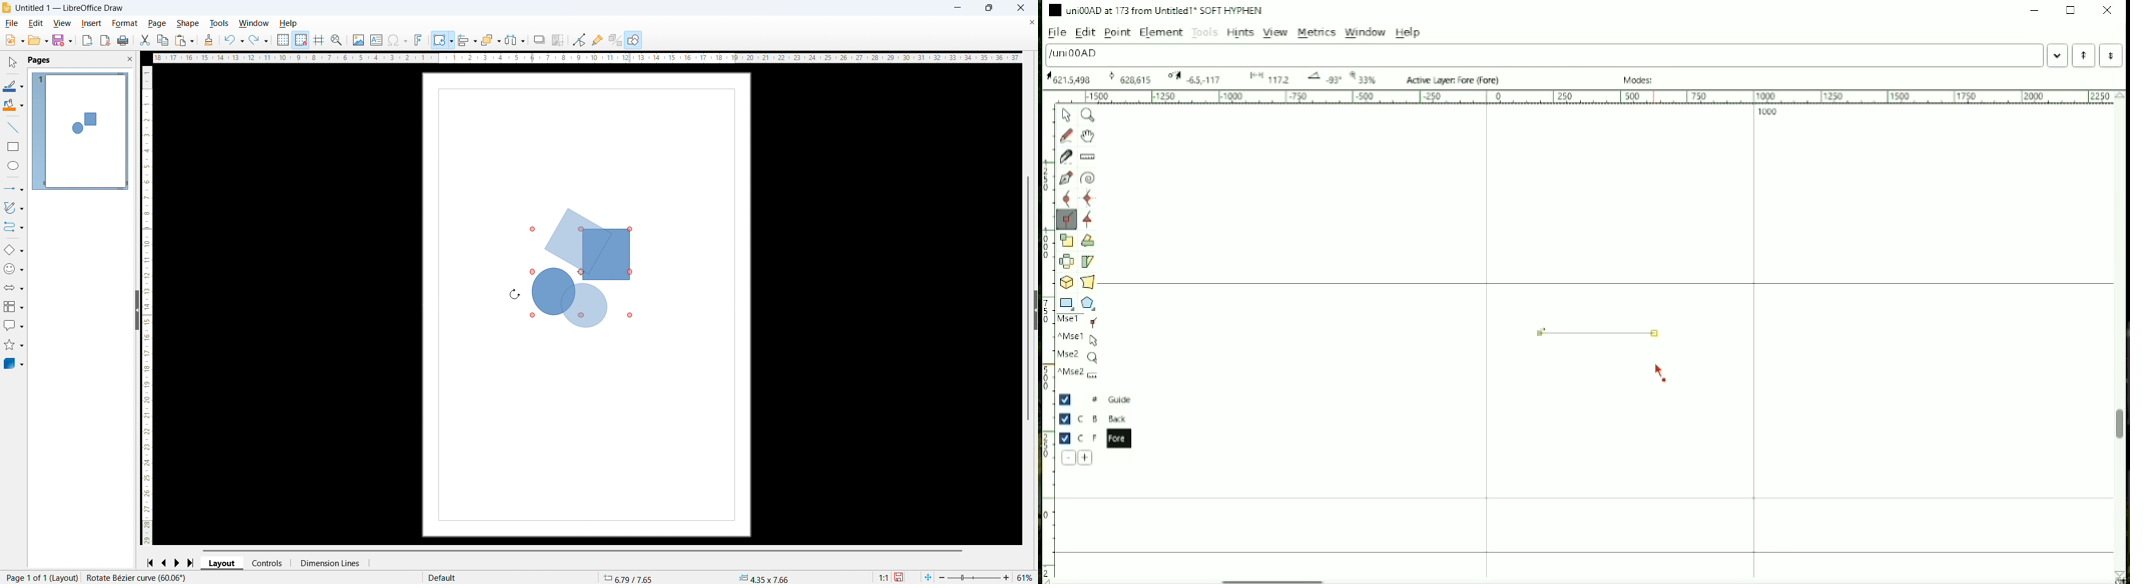  Describe the element at coordinates (38, 41) in the screenshot. I see `open ` at that location.